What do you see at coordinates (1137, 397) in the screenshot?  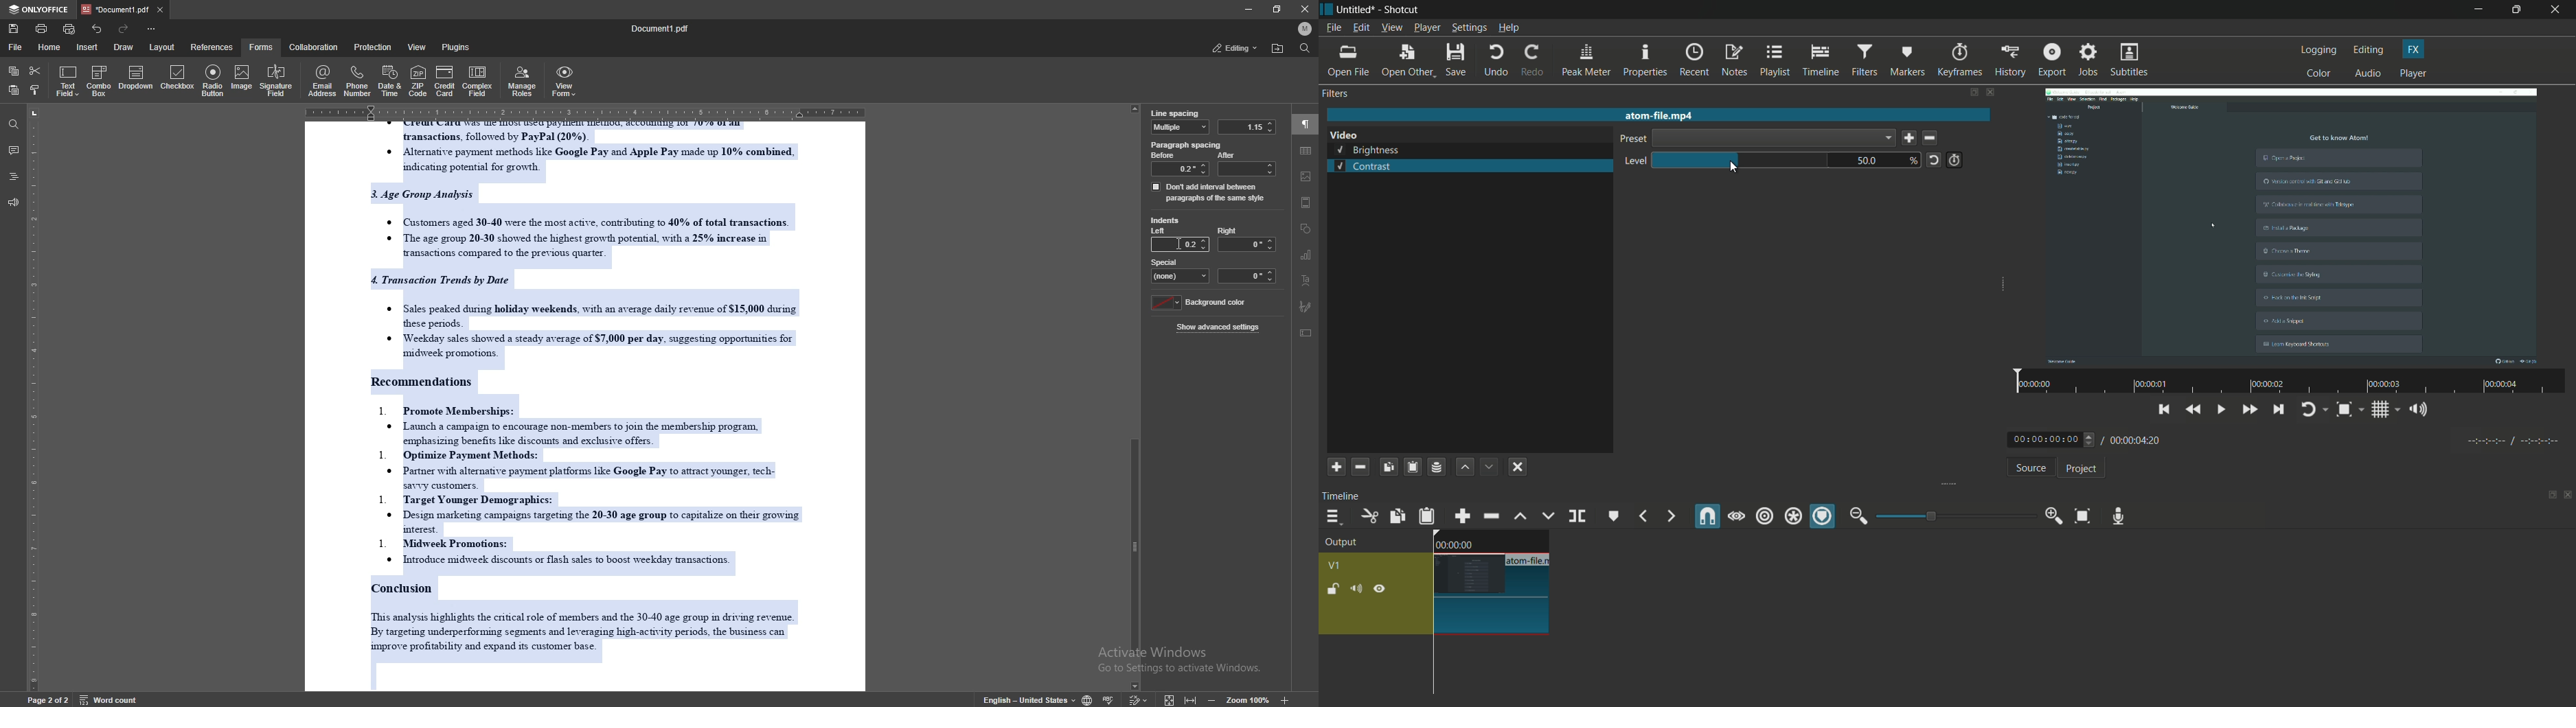 I see `scroll bar` at bounding box center [1137, 397].